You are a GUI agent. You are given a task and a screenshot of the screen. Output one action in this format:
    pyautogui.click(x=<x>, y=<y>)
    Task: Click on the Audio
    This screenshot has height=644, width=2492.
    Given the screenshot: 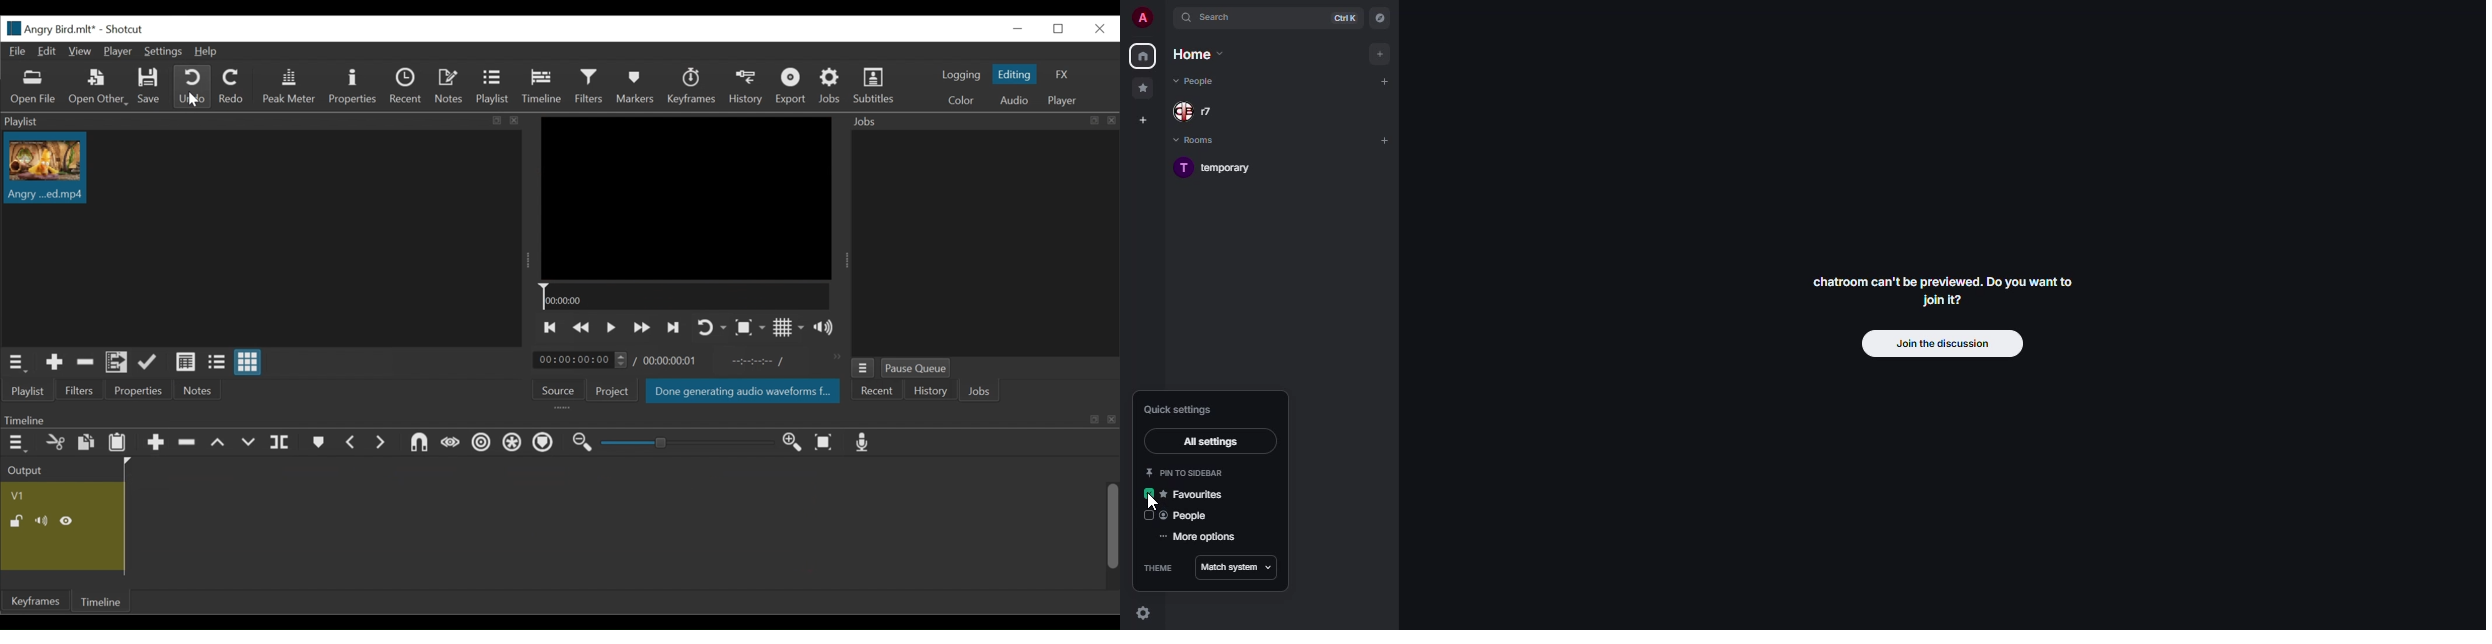 What is the action you would take?
    pyautogui.click(x=1014, y=99)
    